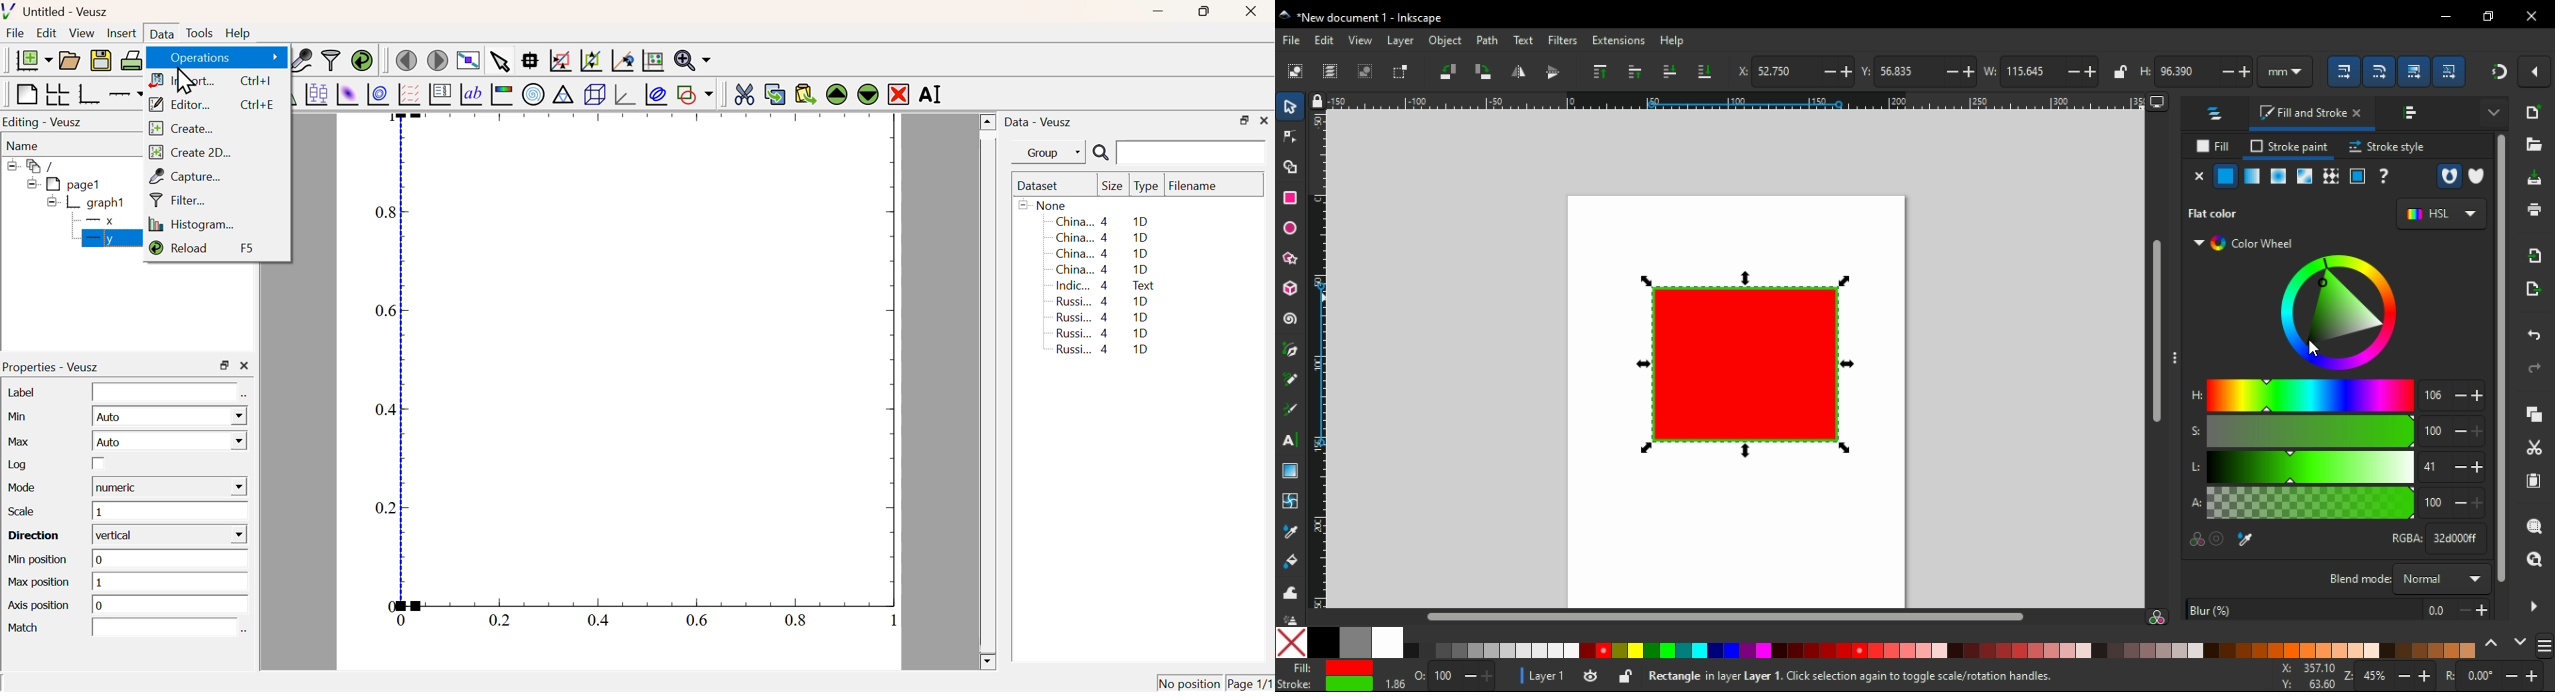 The width and height of the screenshot is (2576, 700). Describe the element at coordinates (2174, 354) in the screenshot. I see `hide` at that location.